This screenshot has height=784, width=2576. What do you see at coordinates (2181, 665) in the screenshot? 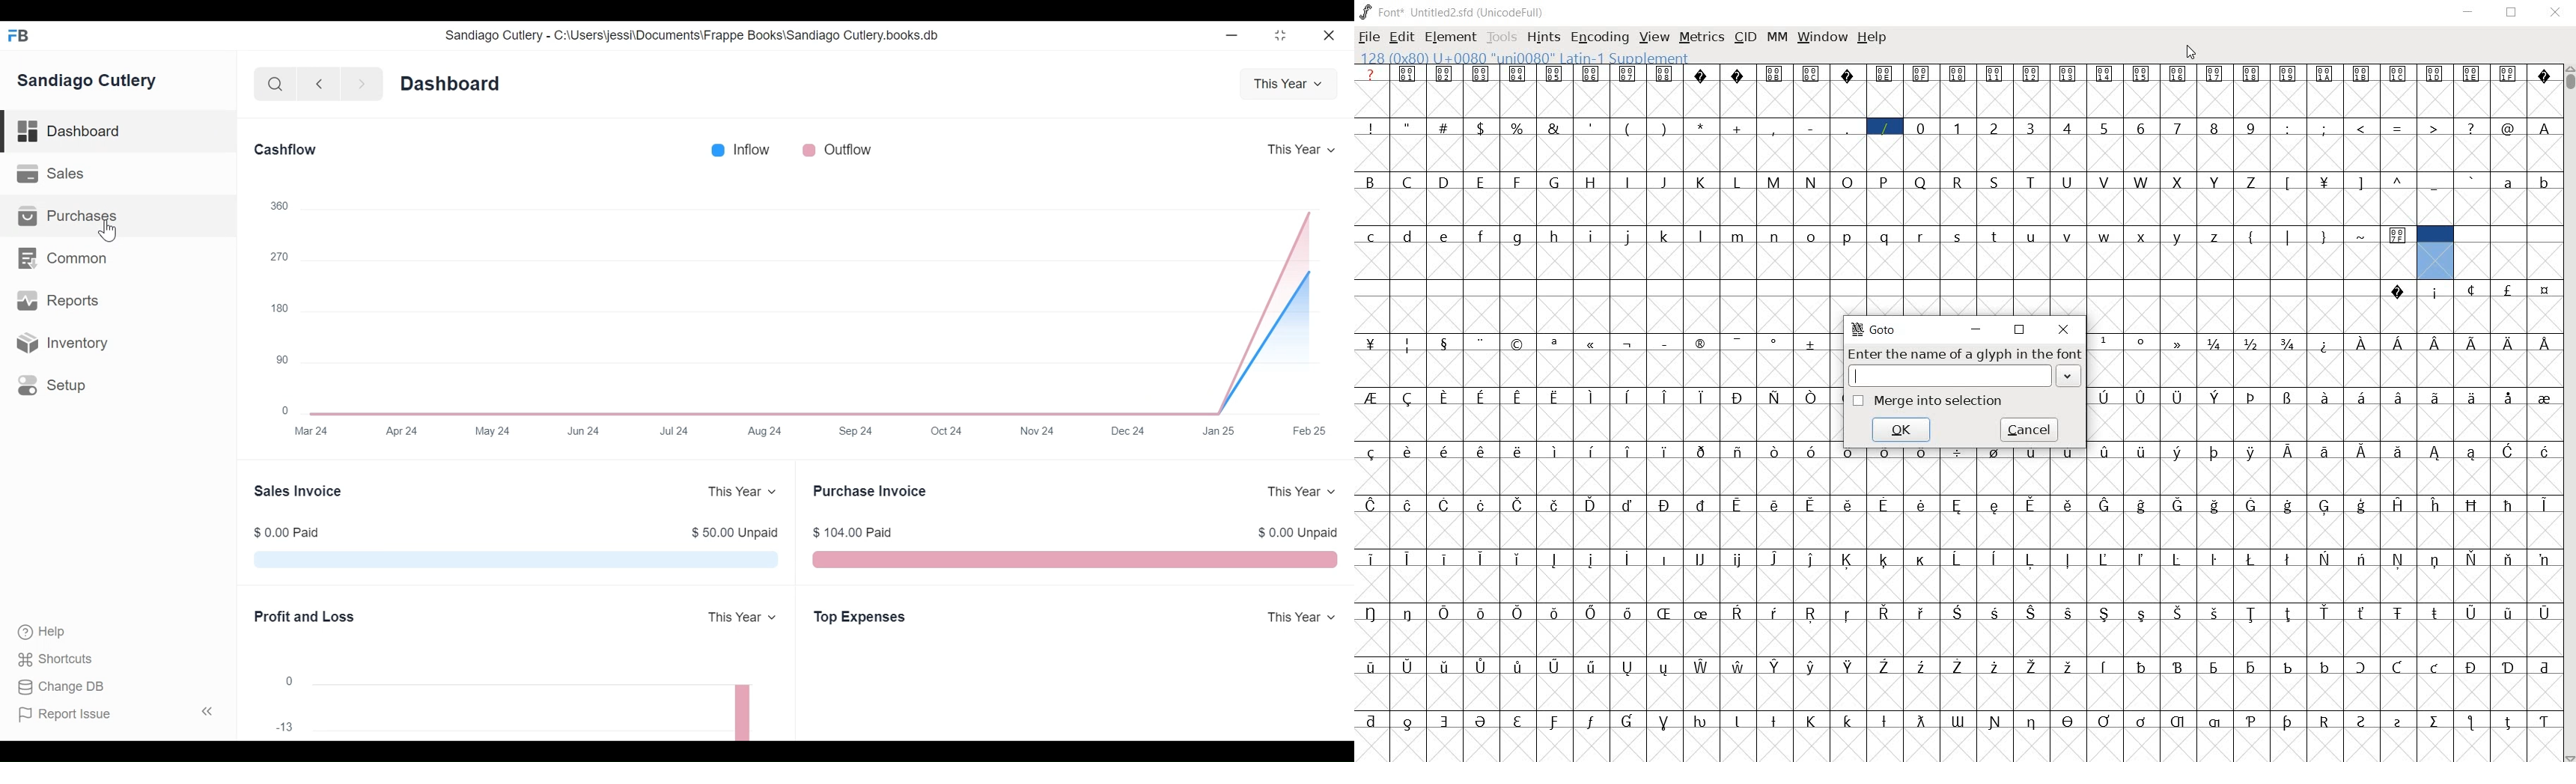
I see `Symbol` at bounding box center [2181, 665].